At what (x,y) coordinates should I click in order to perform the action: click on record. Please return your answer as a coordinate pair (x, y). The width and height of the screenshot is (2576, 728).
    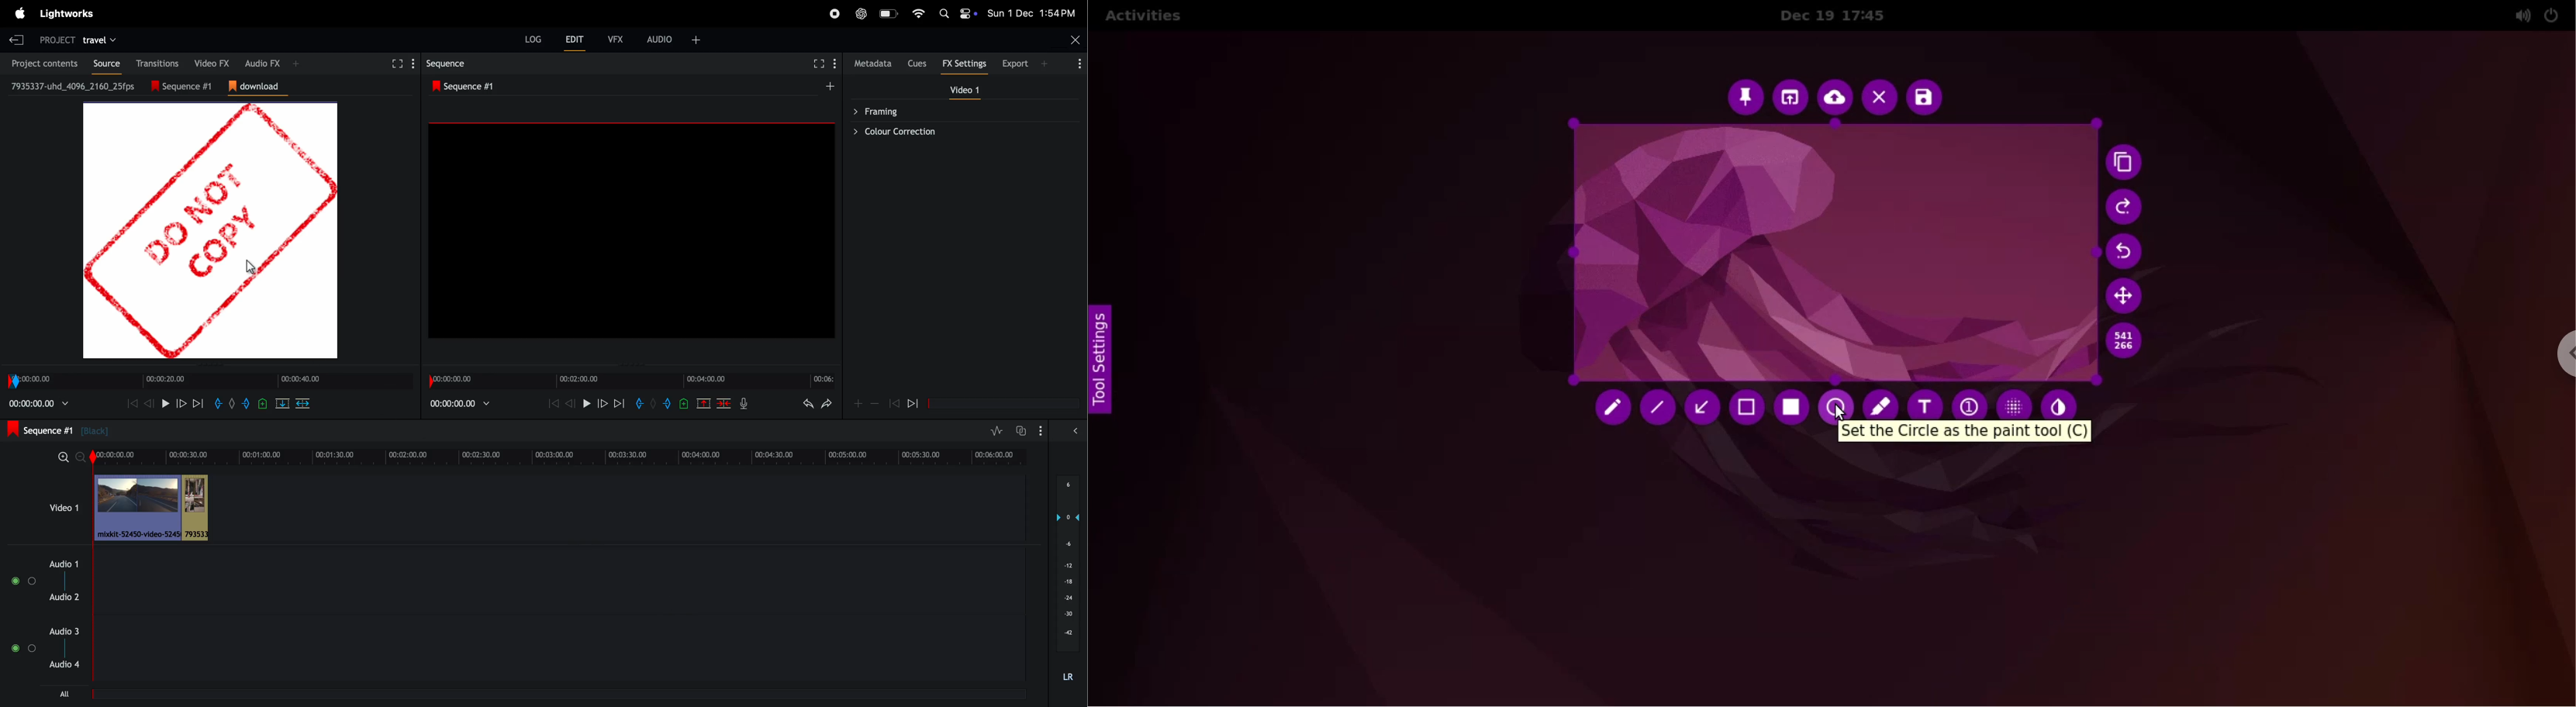
    Looking at the image, I should click on (835, 14).